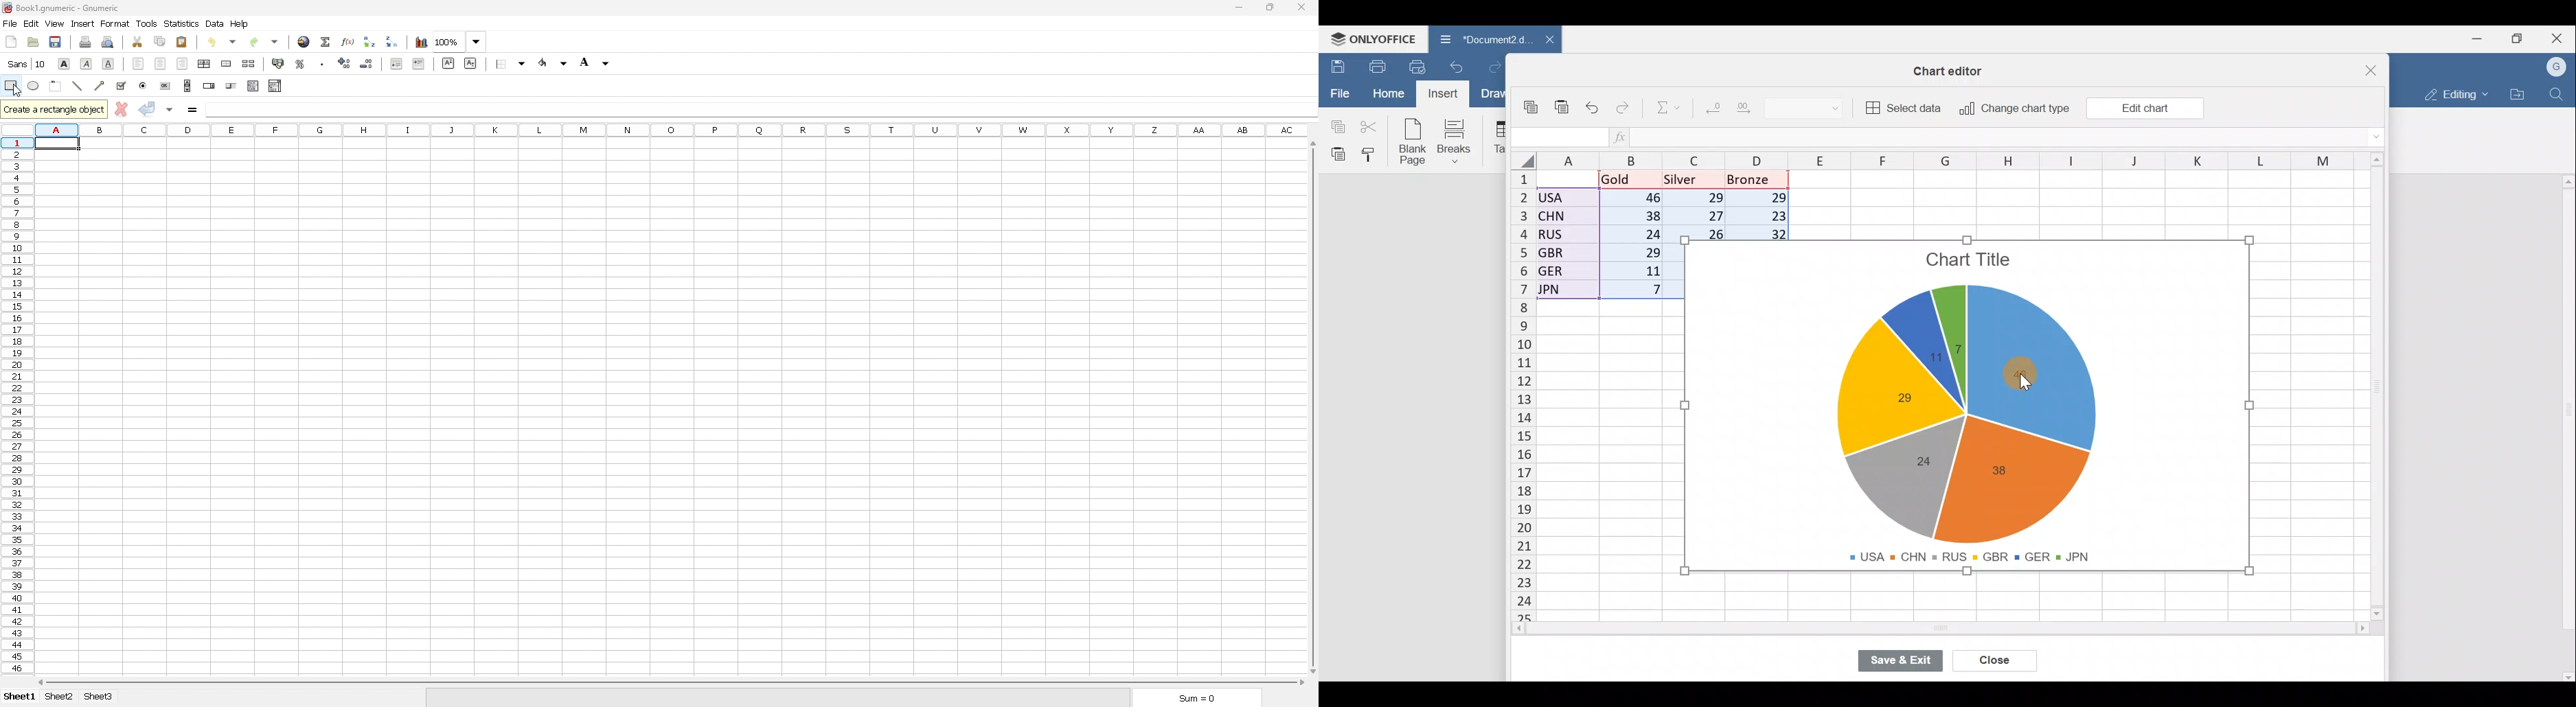  Describe the element at coordinates (672, 683) in the screenshot. I see `scroll bar` at that location.